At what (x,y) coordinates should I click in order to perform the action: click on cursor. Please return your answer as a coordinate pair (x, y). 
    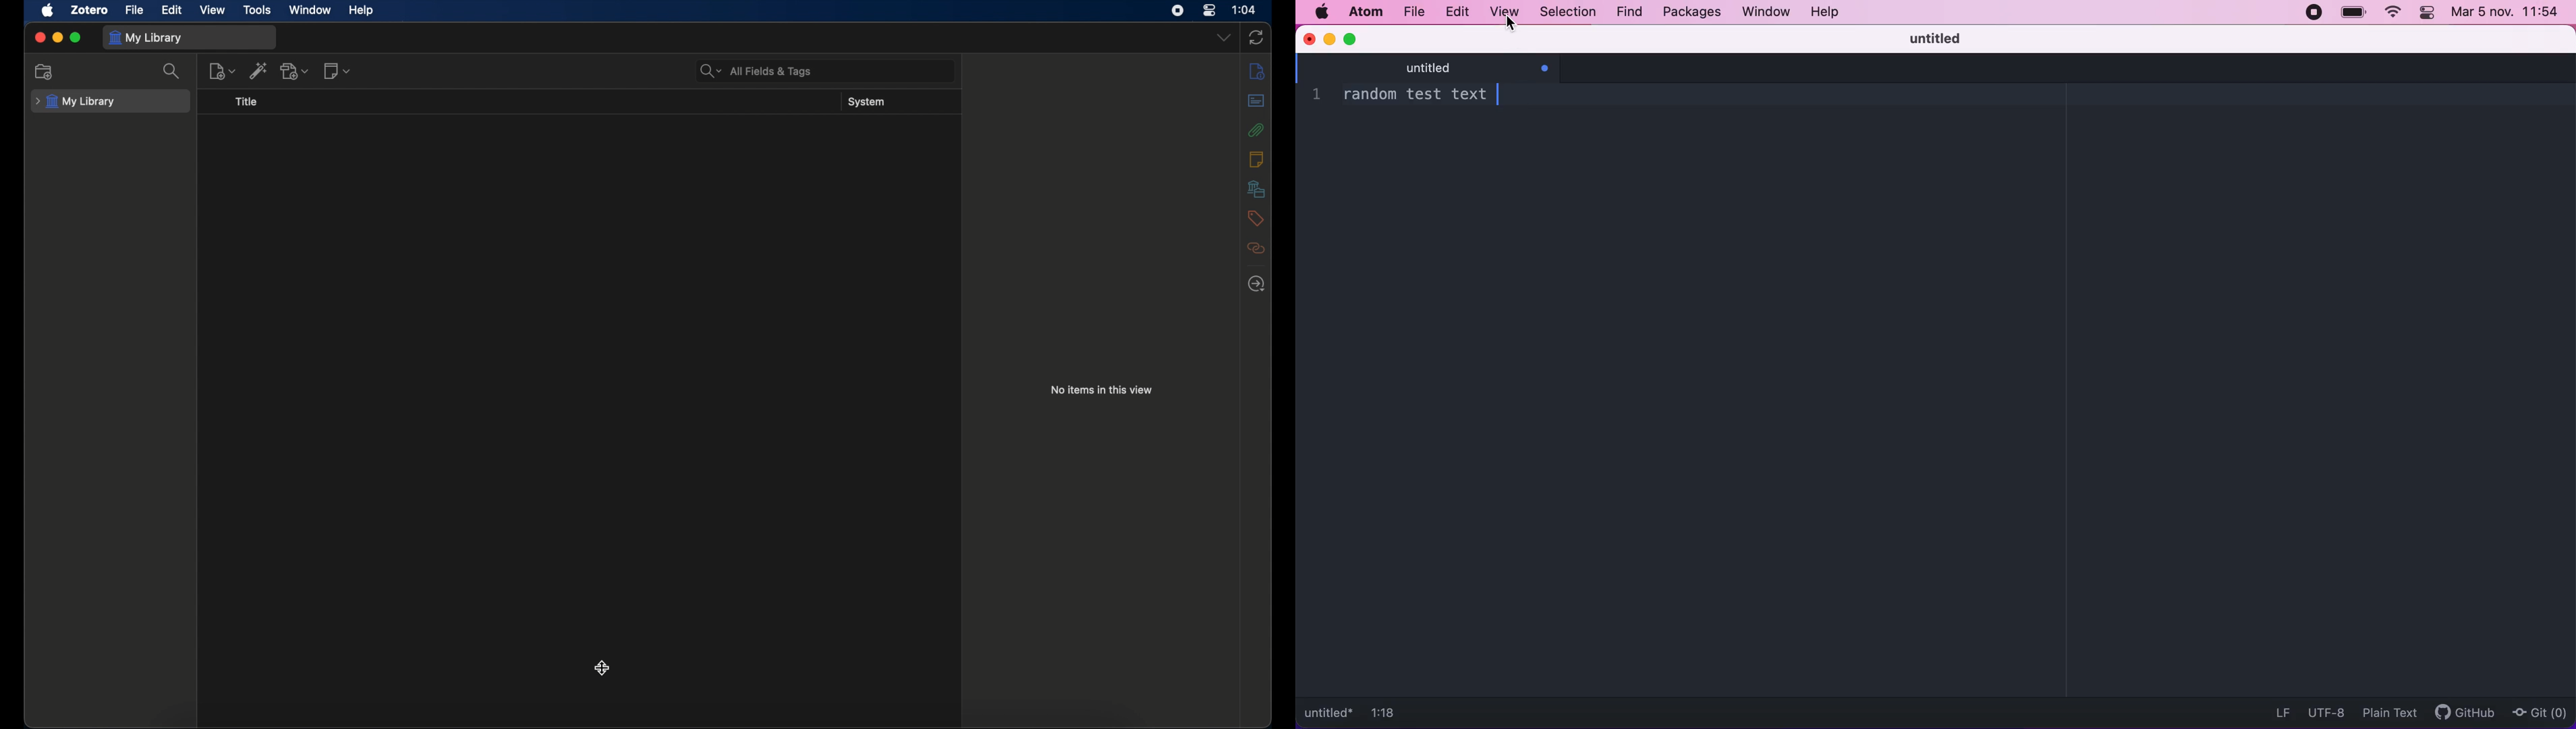
    Looking at the image, I should click on (603, 667).